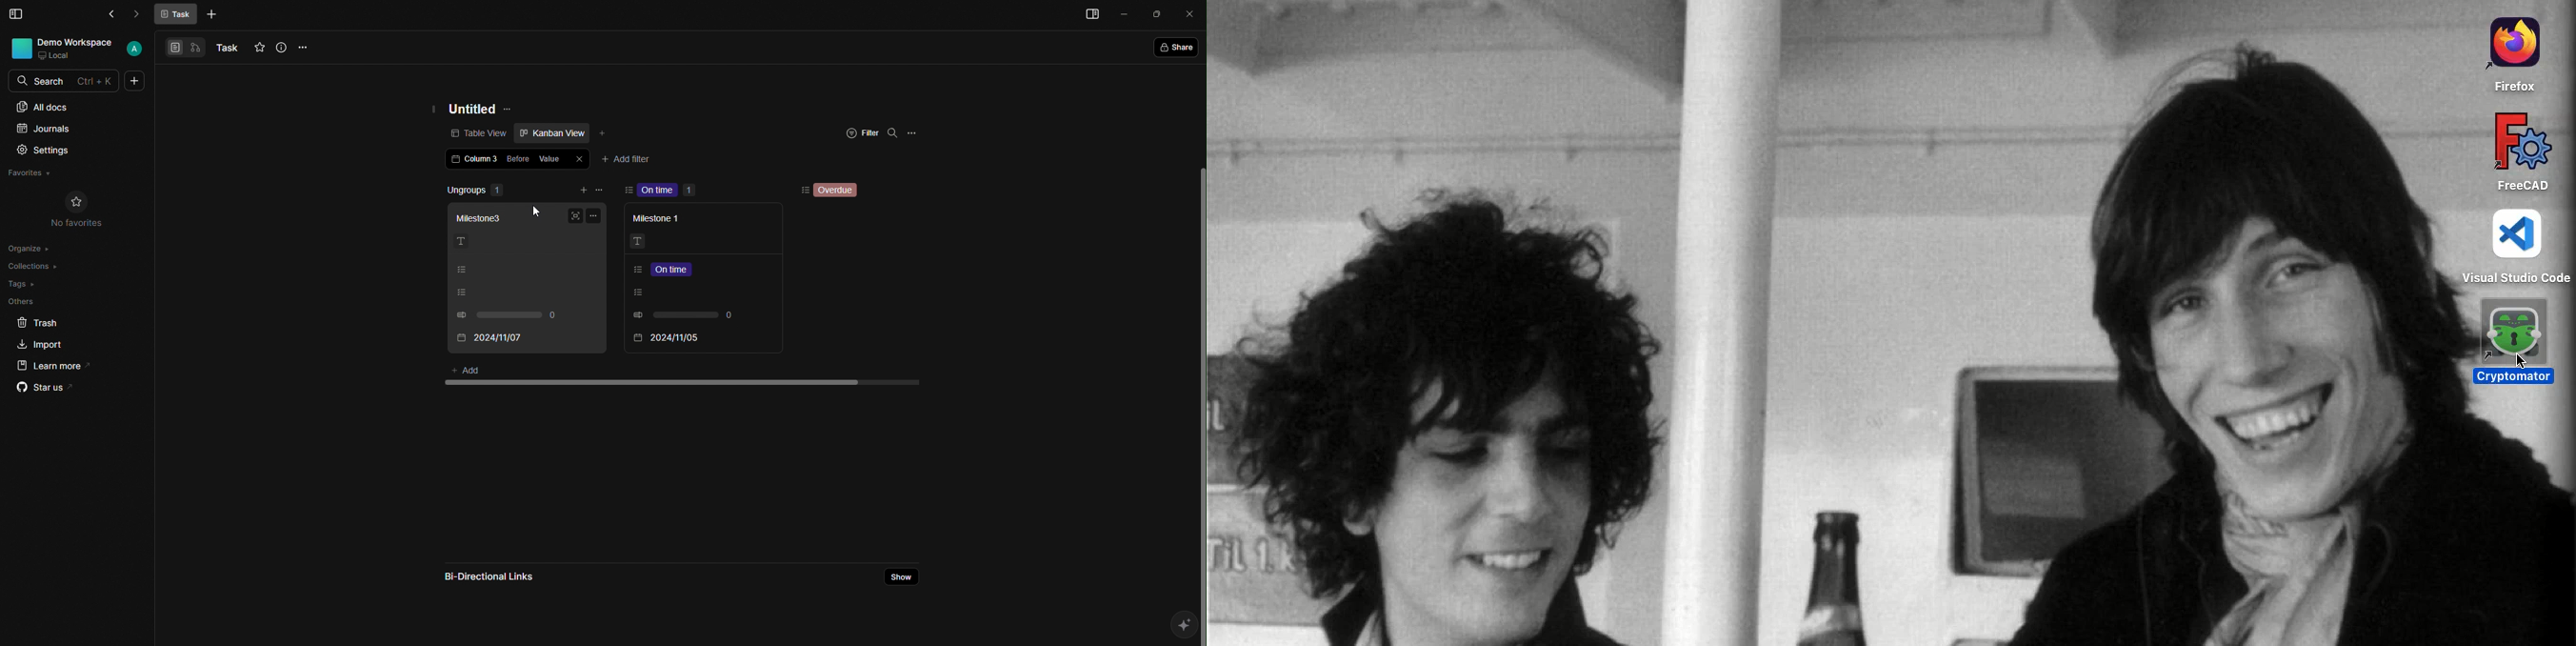 The height and width of the screenshot is (672, 2576). What do you see at coordinates (629, 190) in the screenshot?
I see `sort` at bounding box center [629, 190].